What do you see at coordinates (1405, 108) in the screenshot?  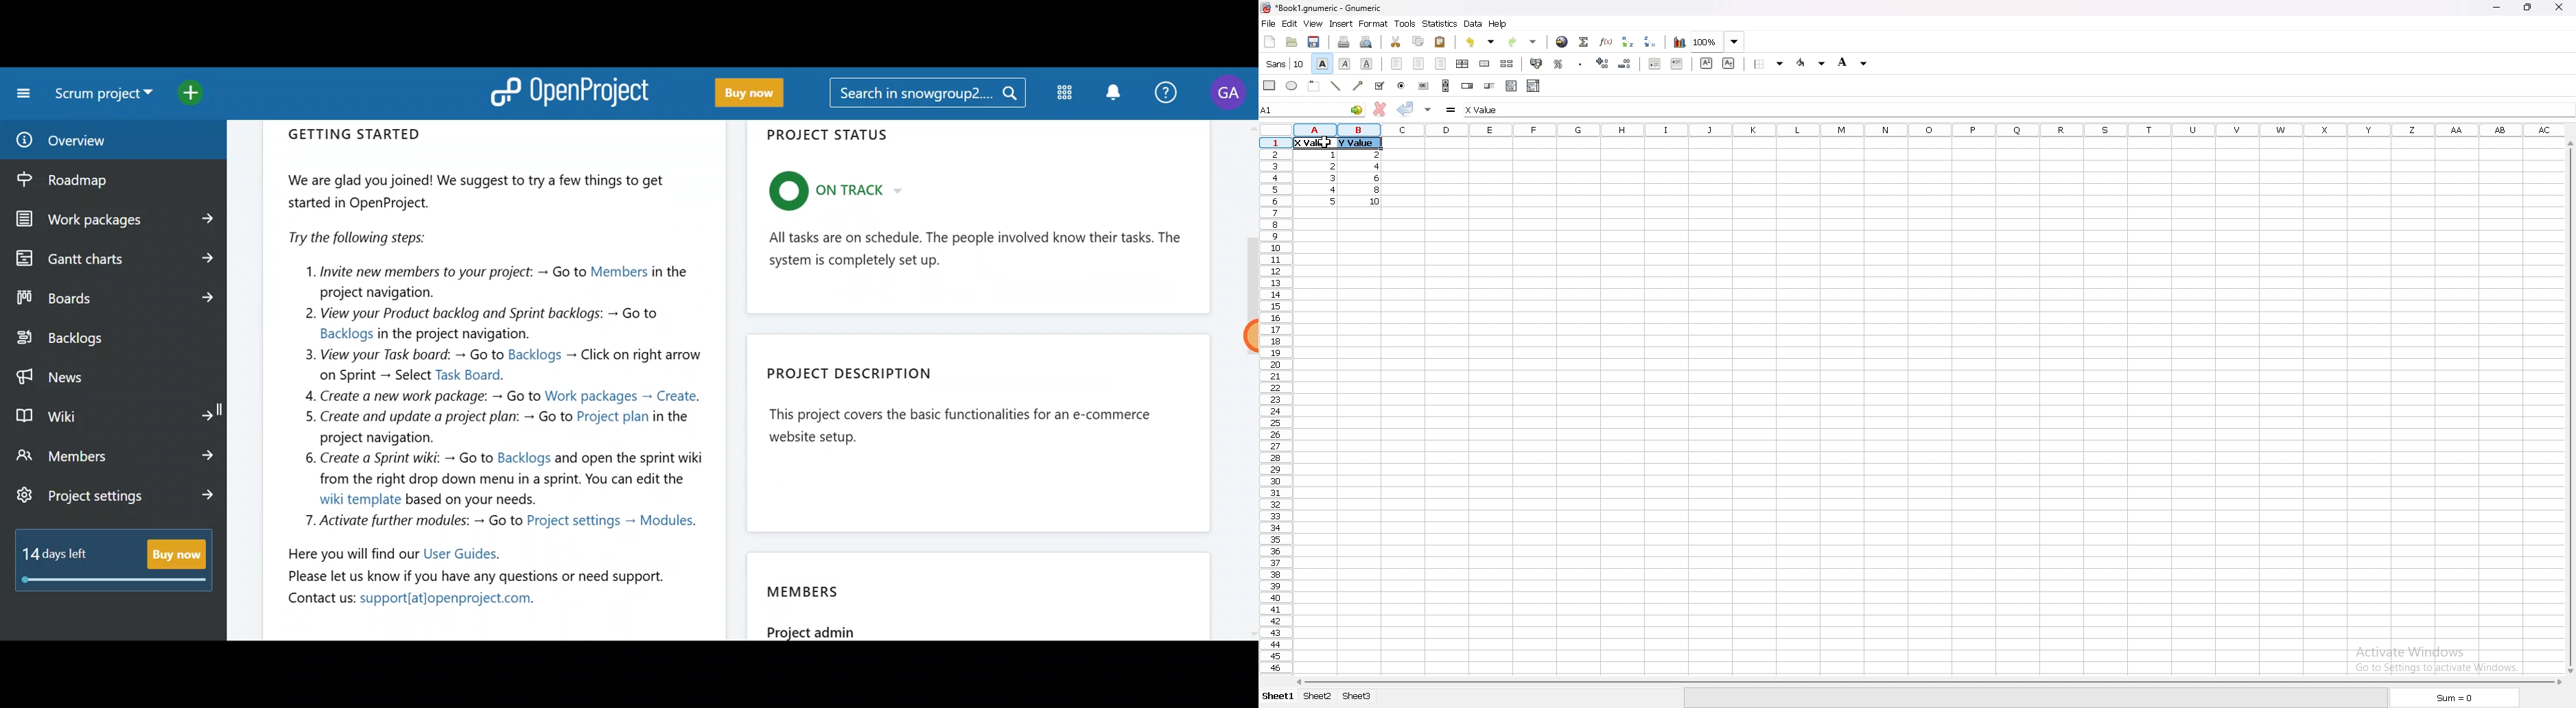 I see `accept change` at bounding box center [1405, 108].